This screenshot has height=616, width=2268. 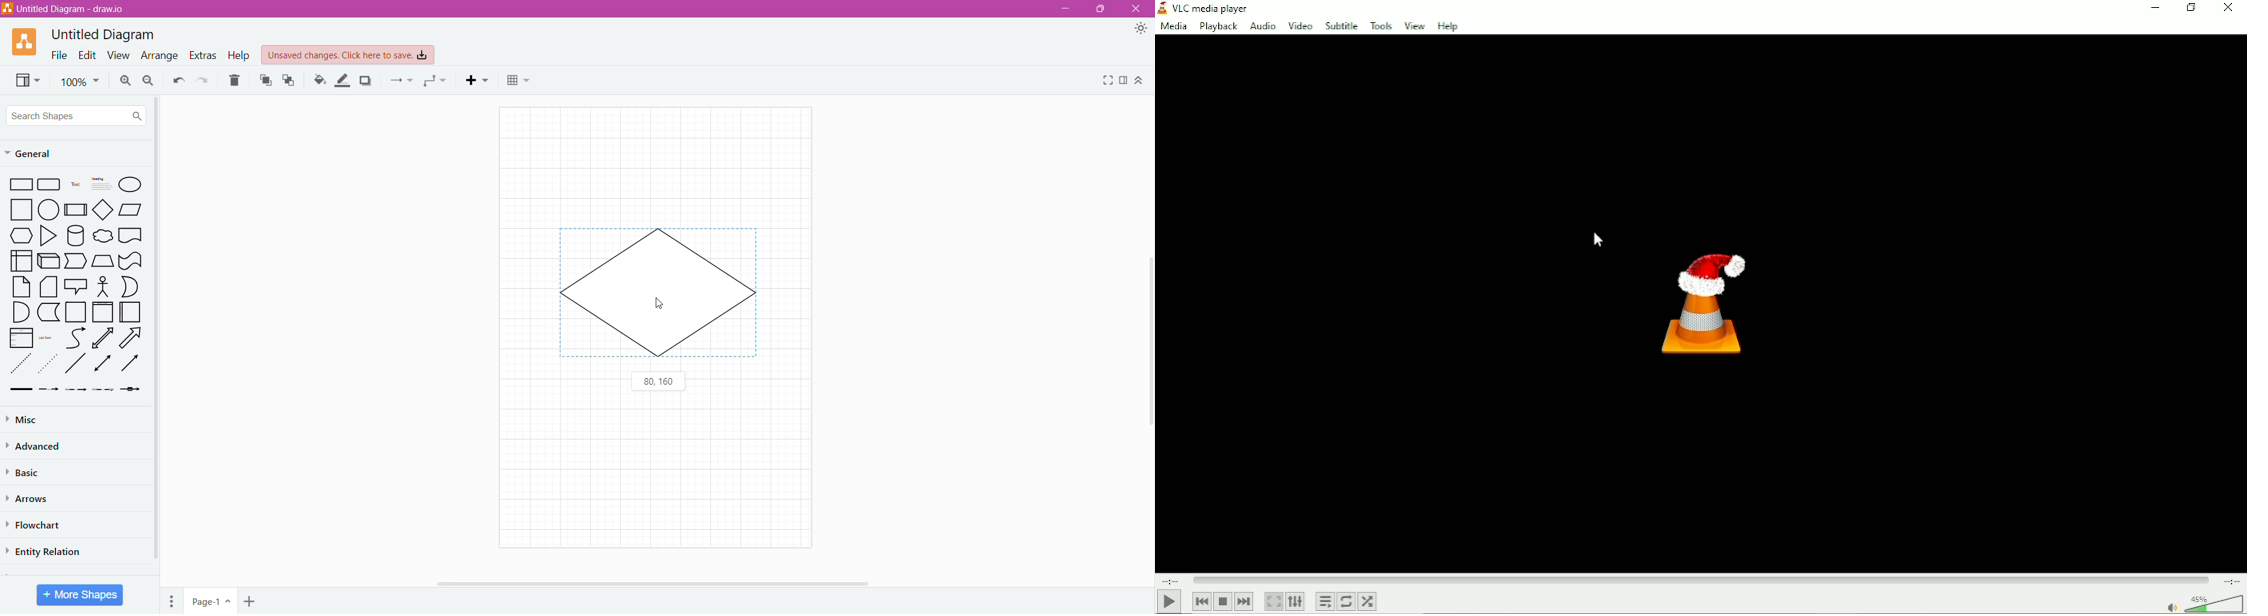 I want to click on Note, so click(x=21, y=287).